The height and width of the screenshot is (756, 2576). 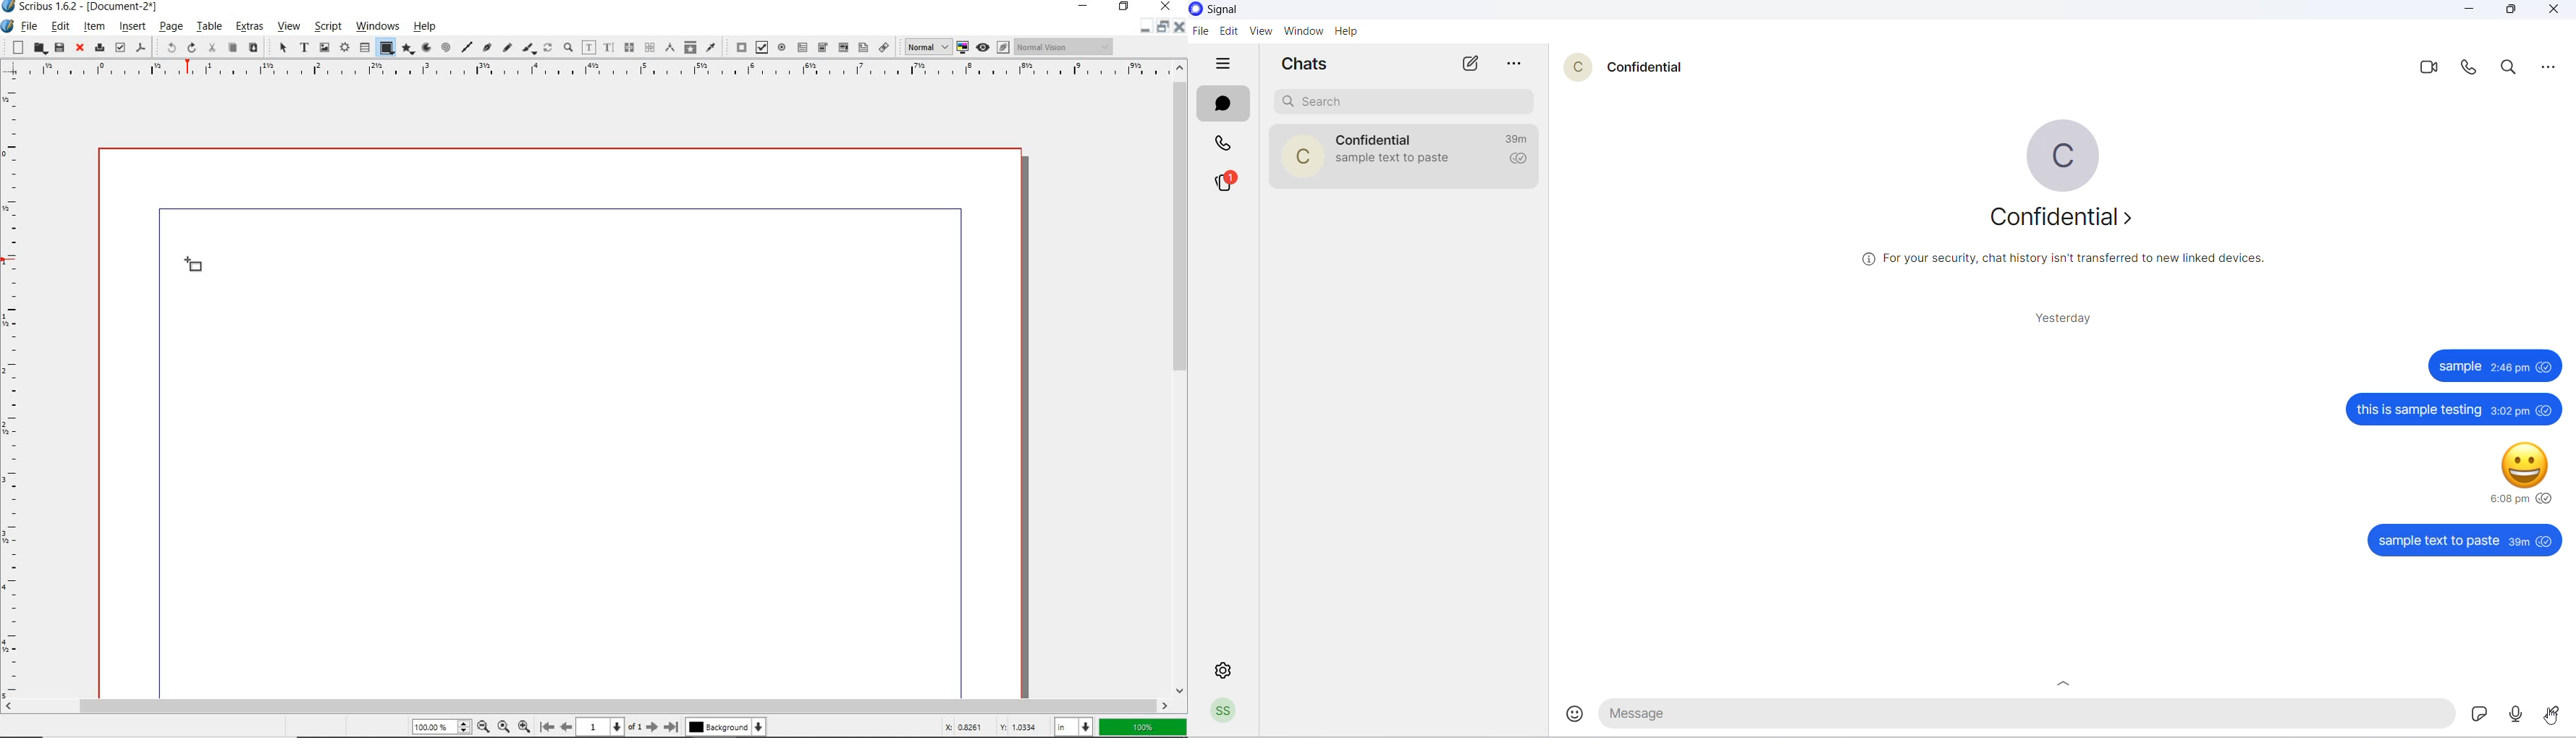 I want to click on move to last, so click(x=674, y=725).